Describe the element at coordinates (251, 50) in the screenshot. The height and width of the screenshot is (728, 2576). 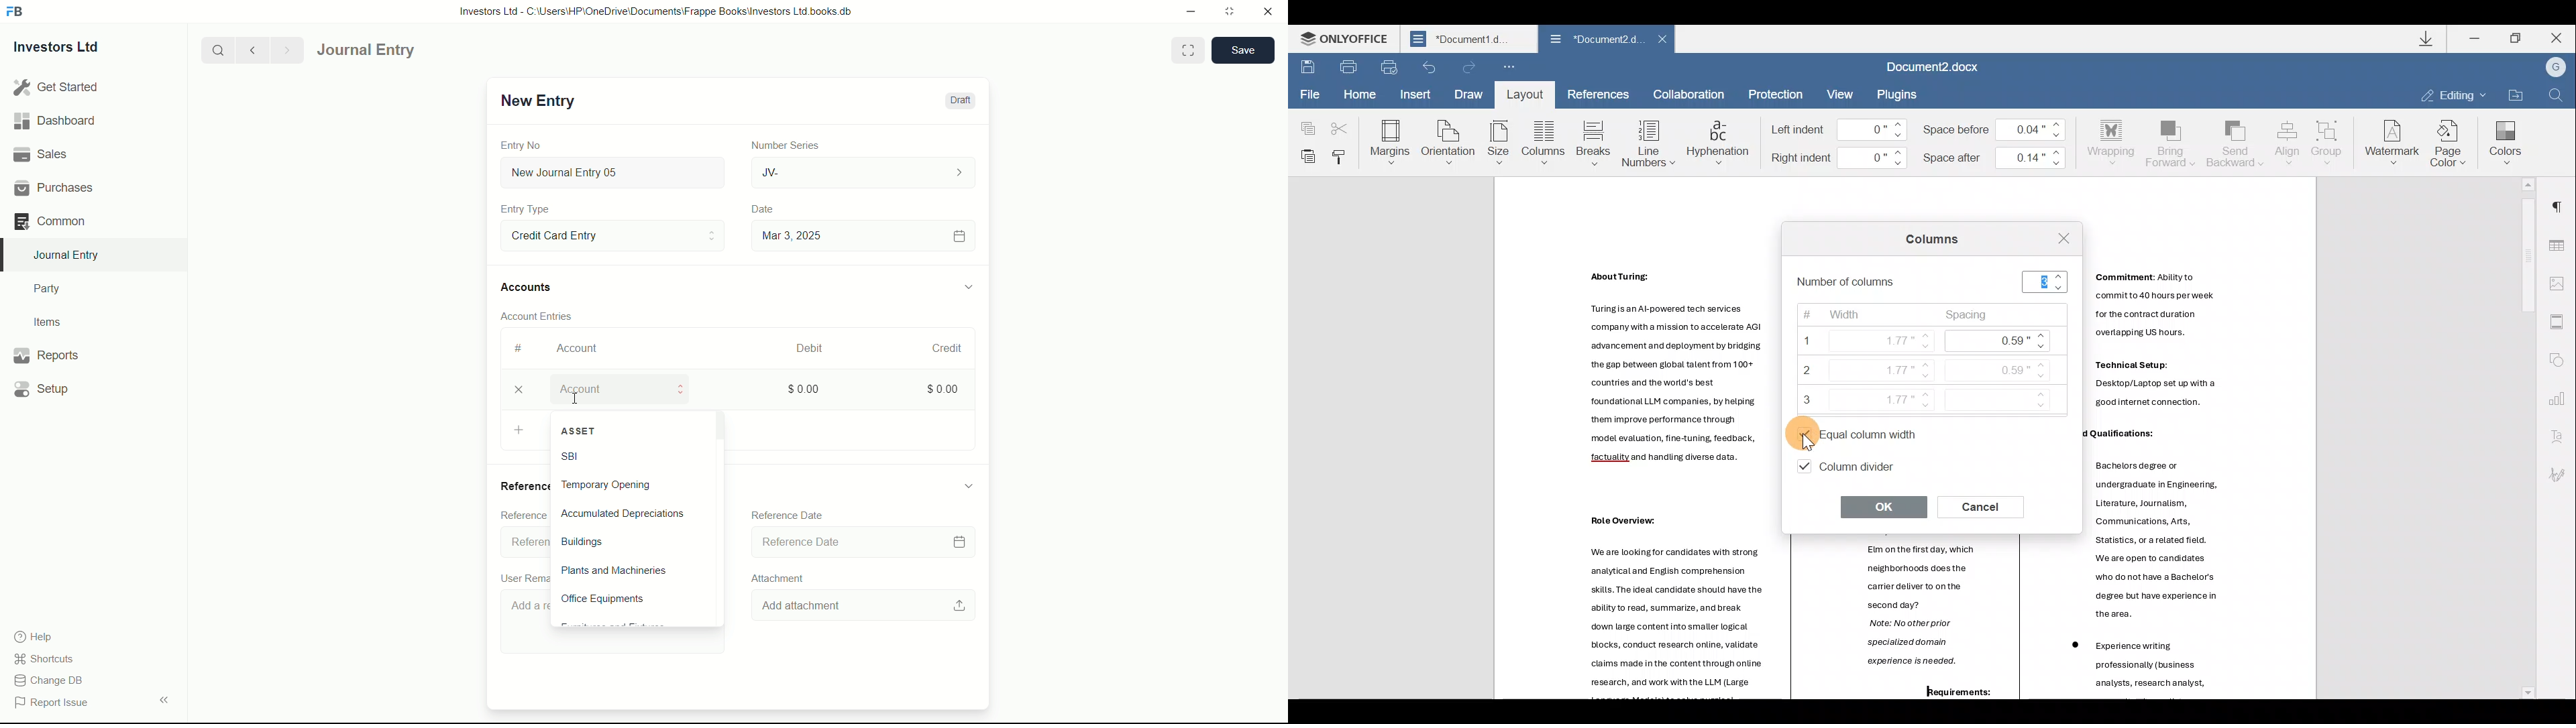
I see `previous` at that location.